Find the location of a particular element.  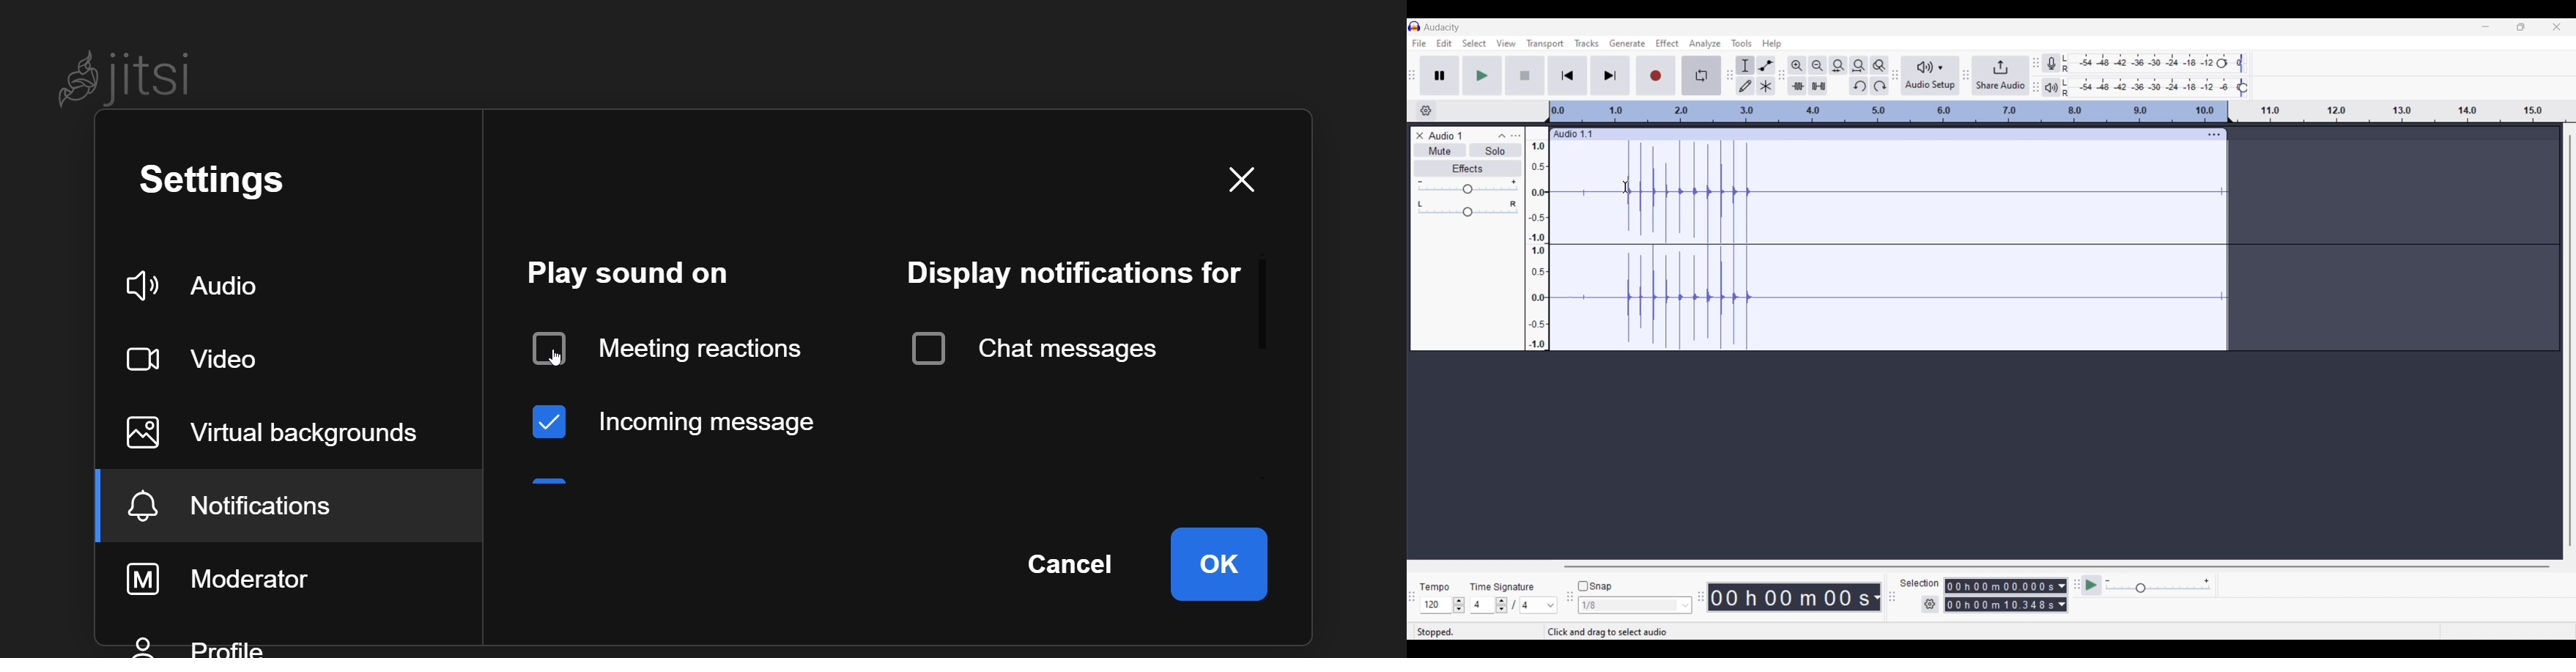

Select menu is located at coordinates (1474, 43).